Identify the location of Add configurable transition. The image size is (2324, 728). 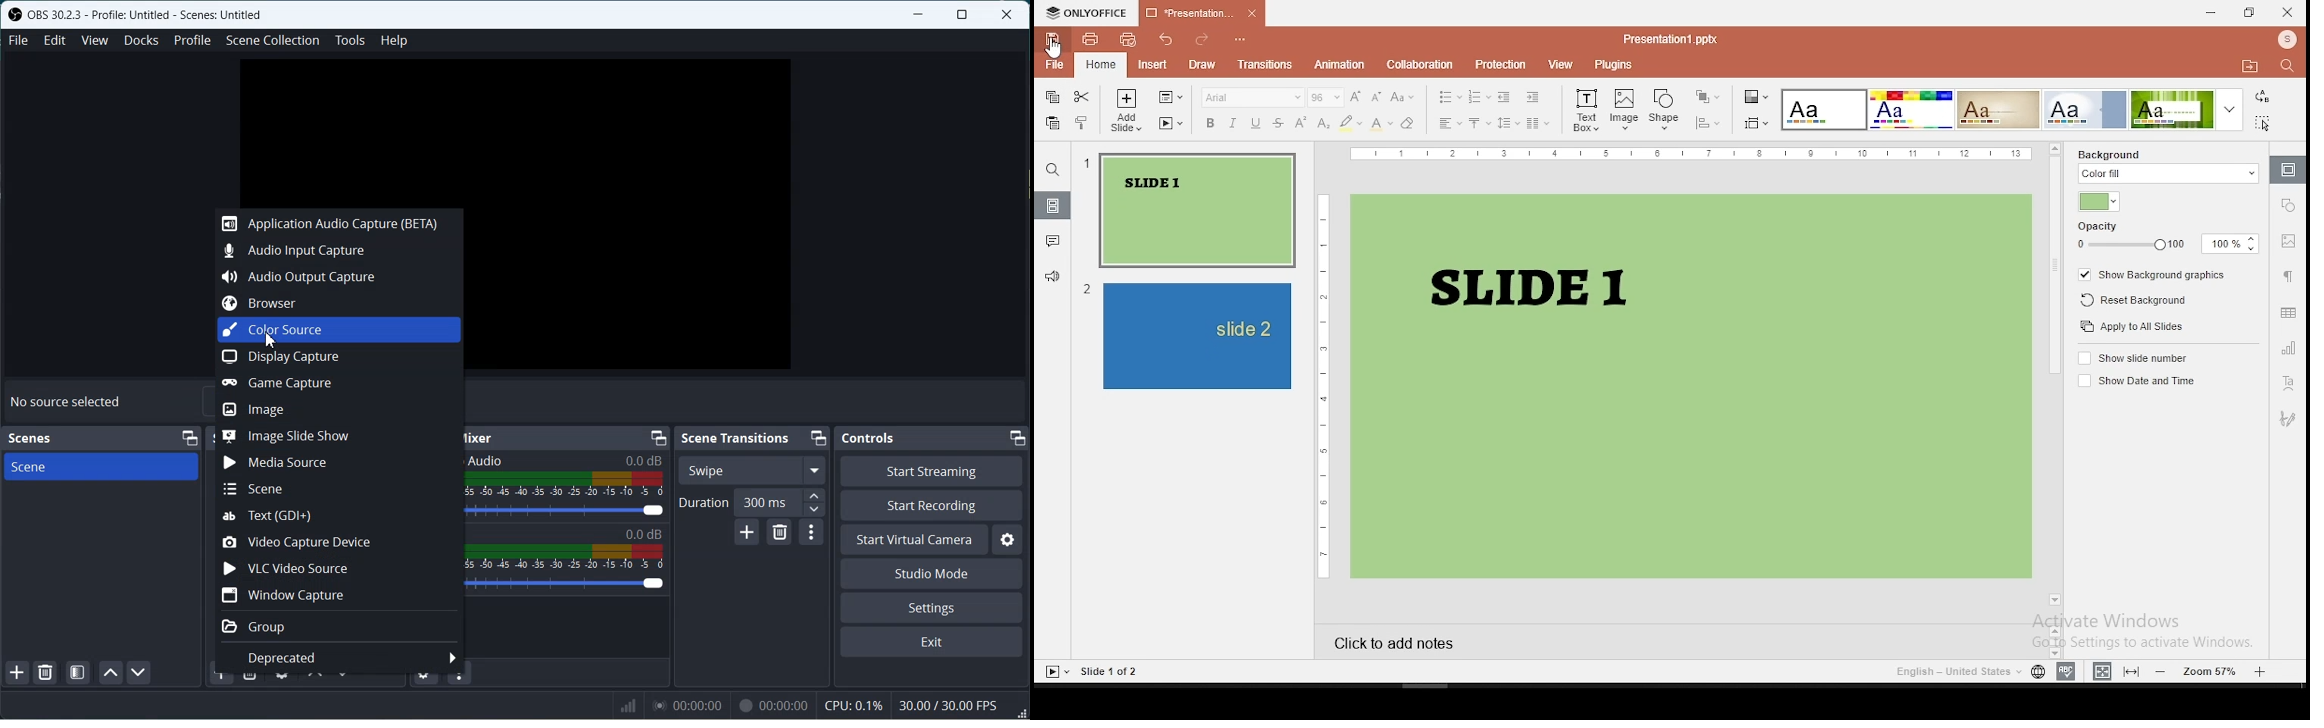
(749, 534).